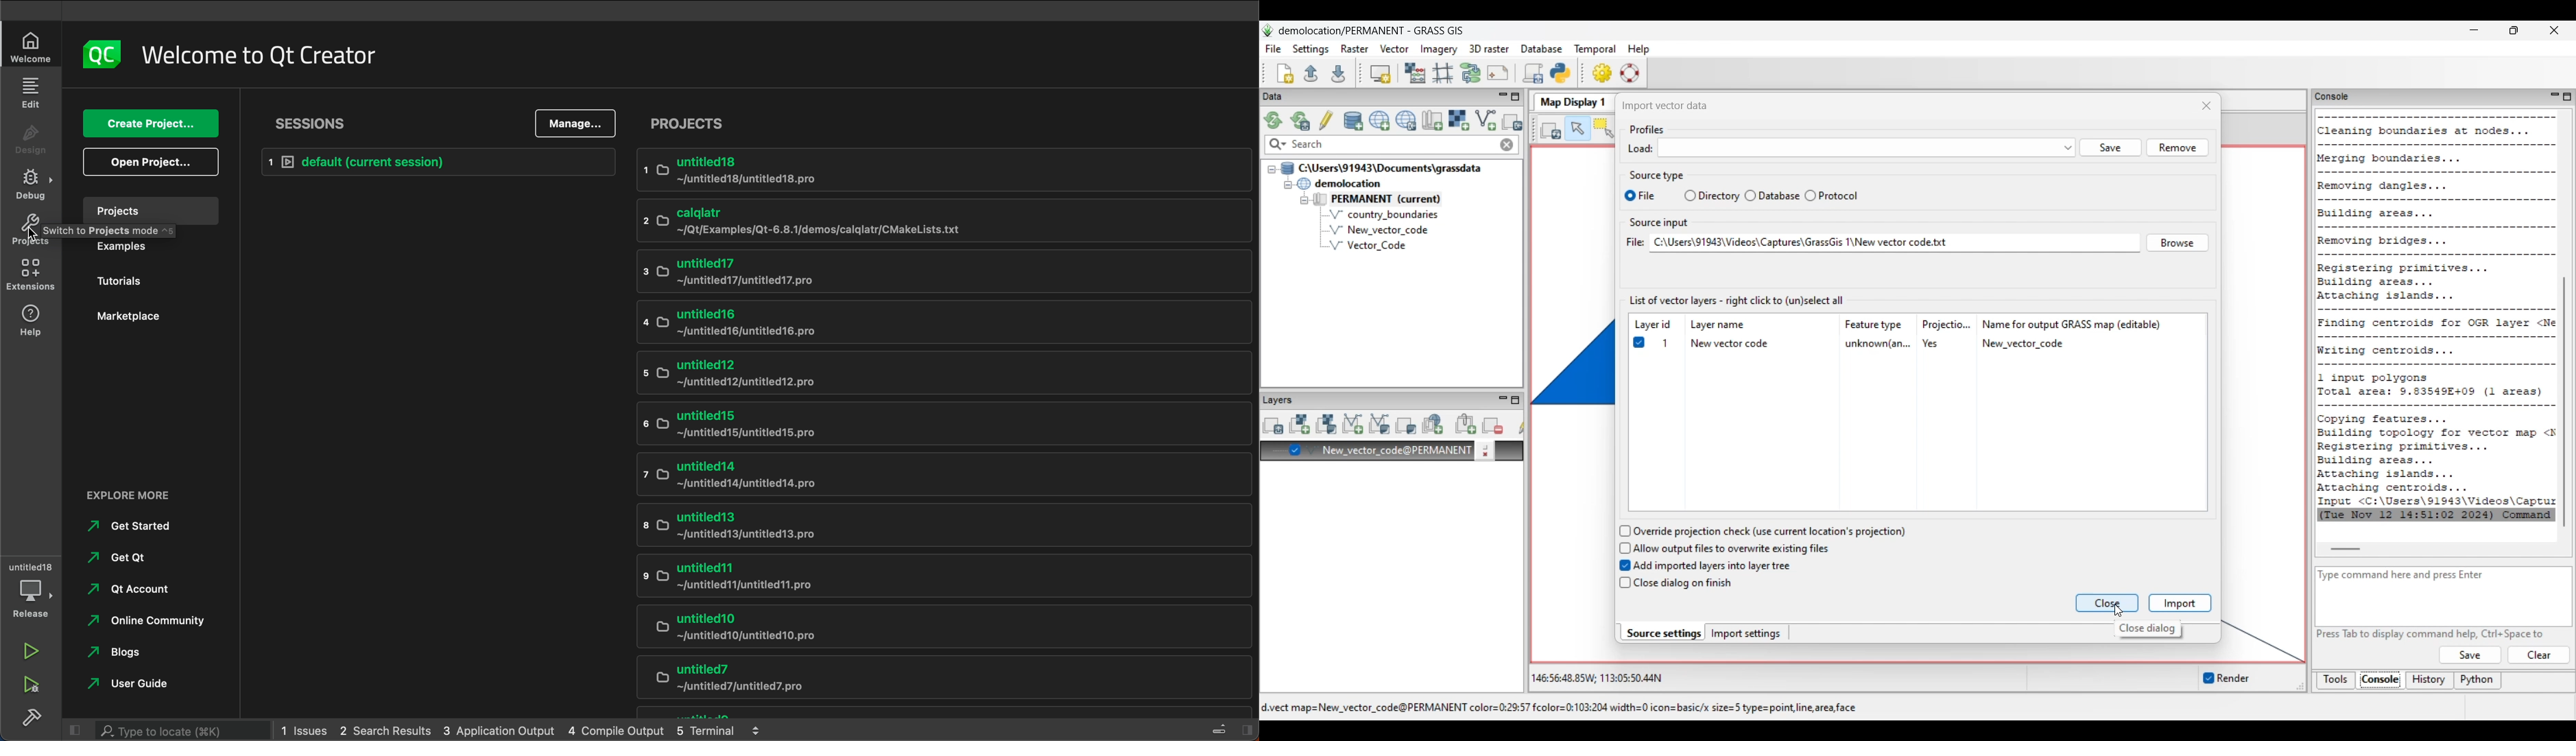  I want to click on untitled14, so click(944, 473).